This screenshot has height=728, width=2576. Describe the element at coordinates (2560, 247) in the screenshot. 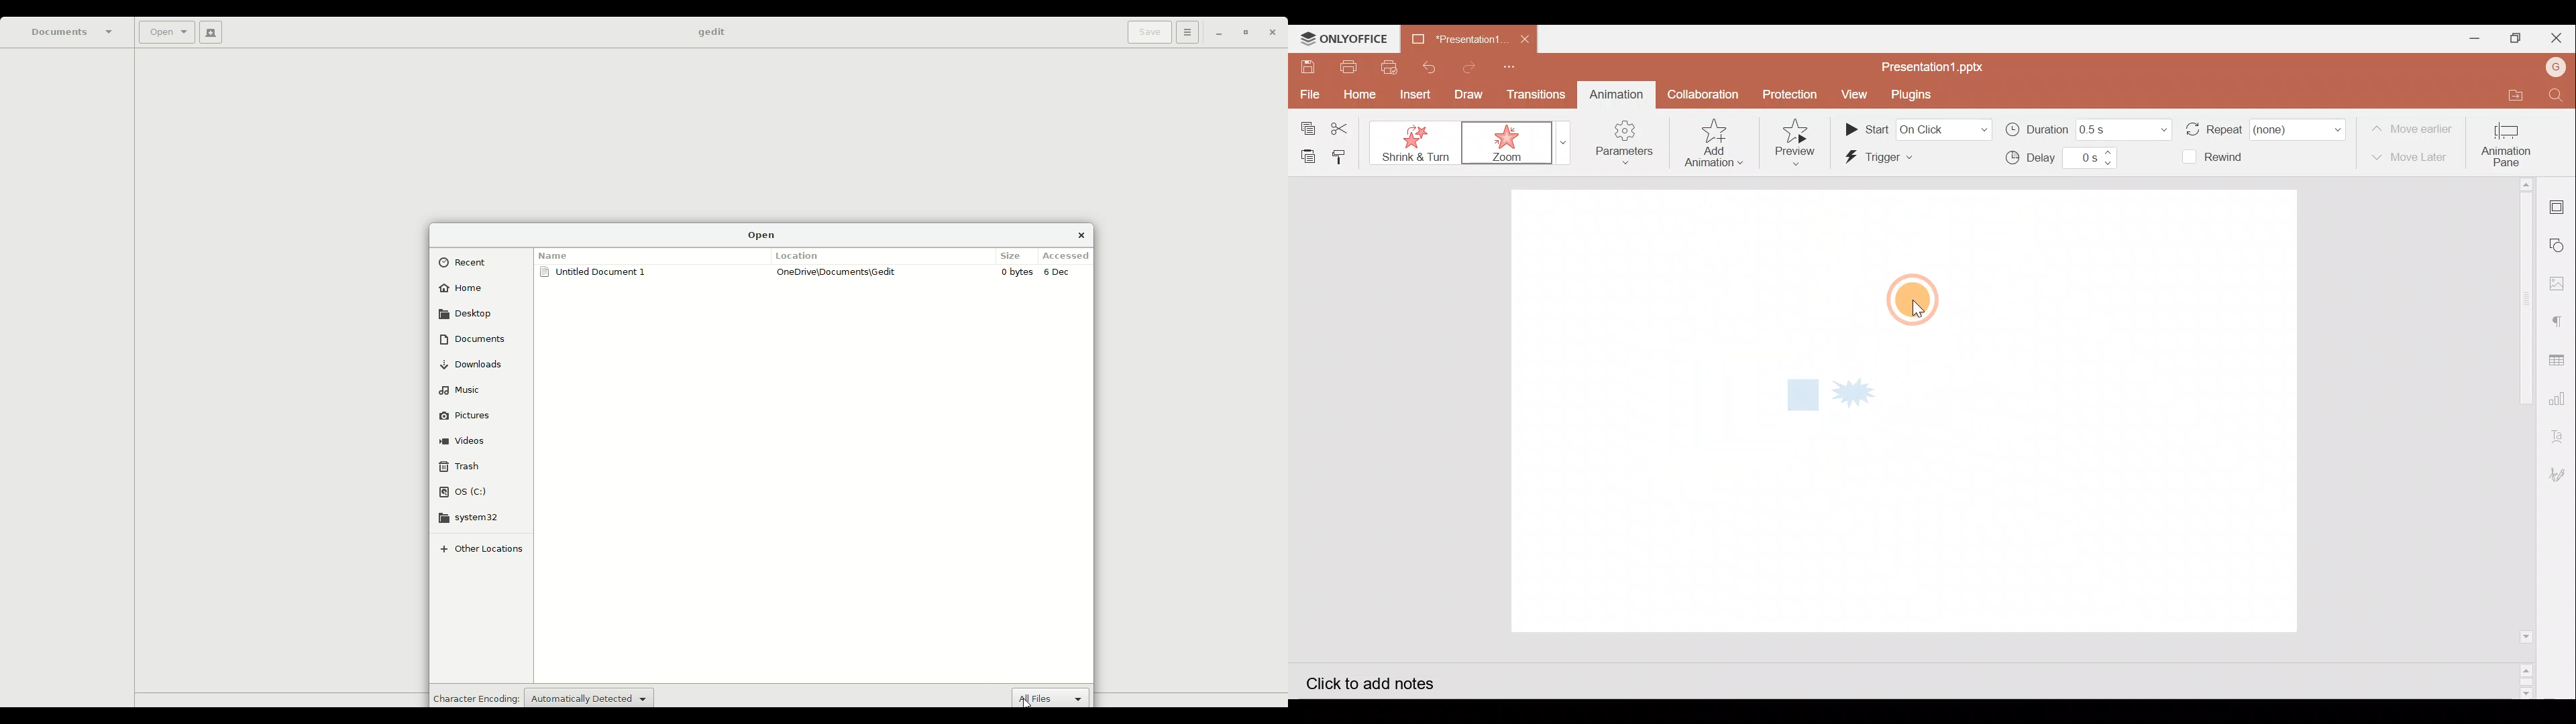

I see `Shapes settings` at that location.